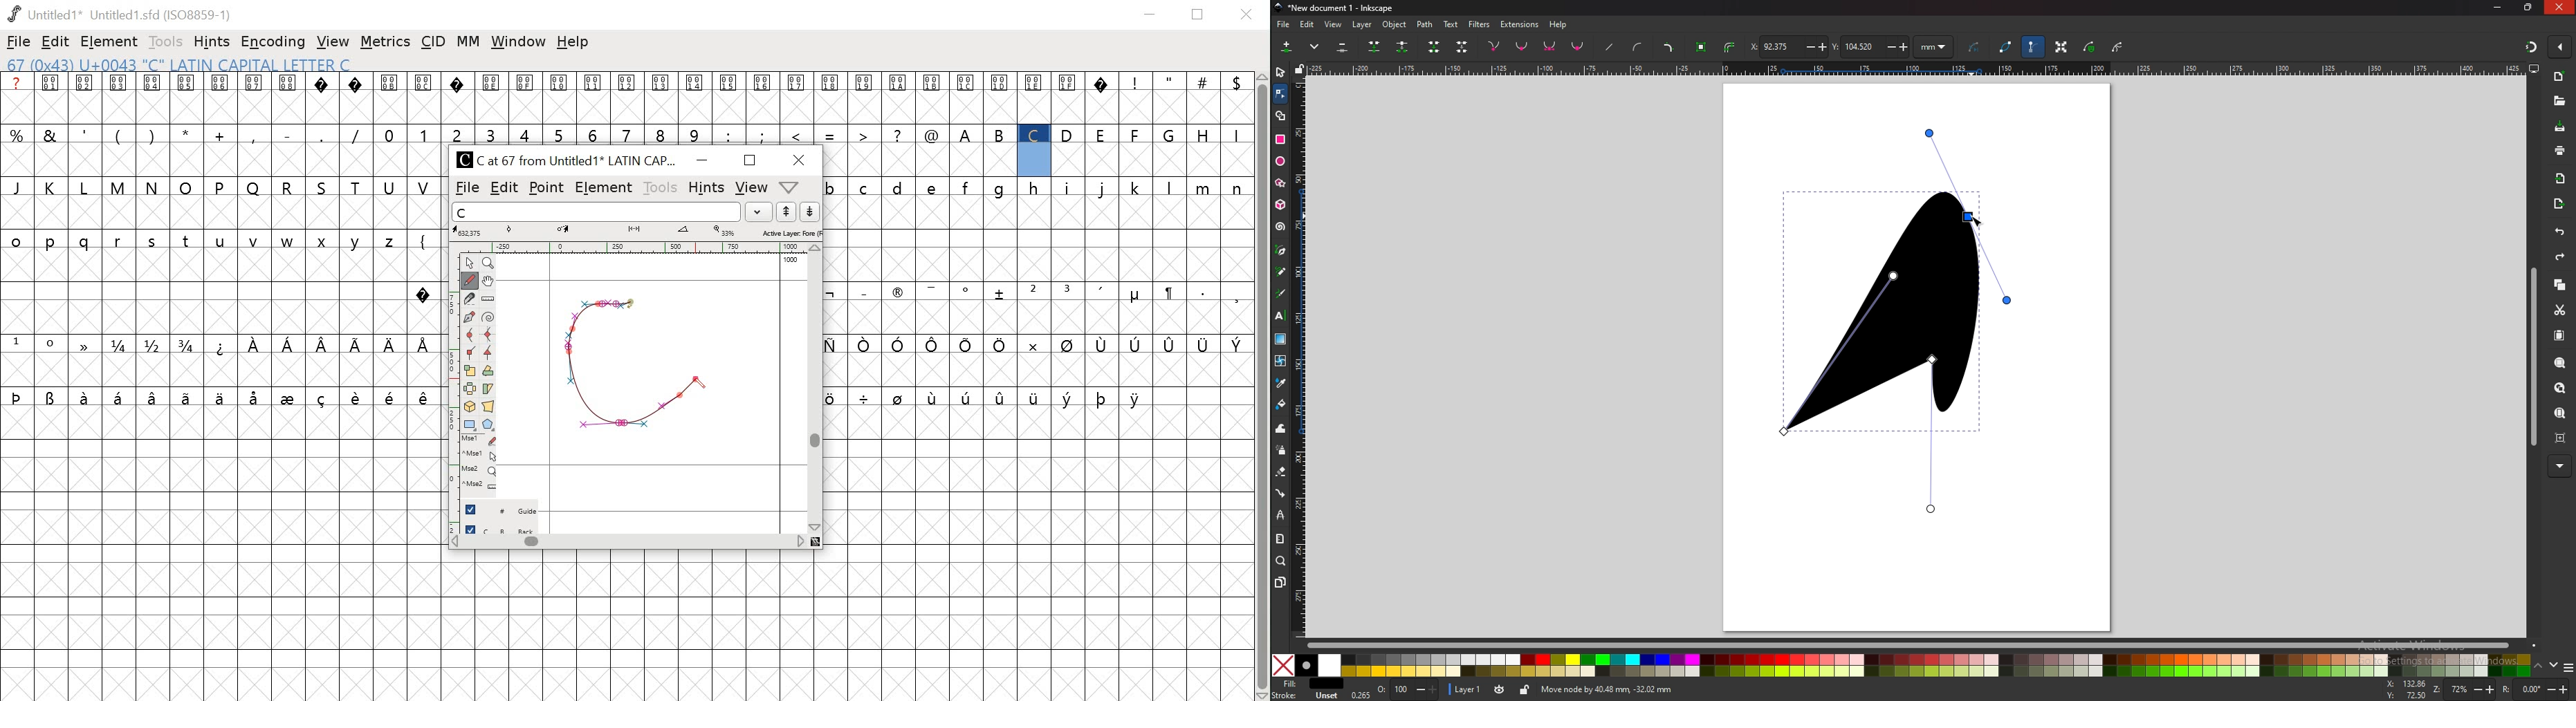 Image resolution: width=2576 pixels, height=728 pixels. Describe the element at coordinates (594, 212) in the screenshot. I see `word list input field` at that location.